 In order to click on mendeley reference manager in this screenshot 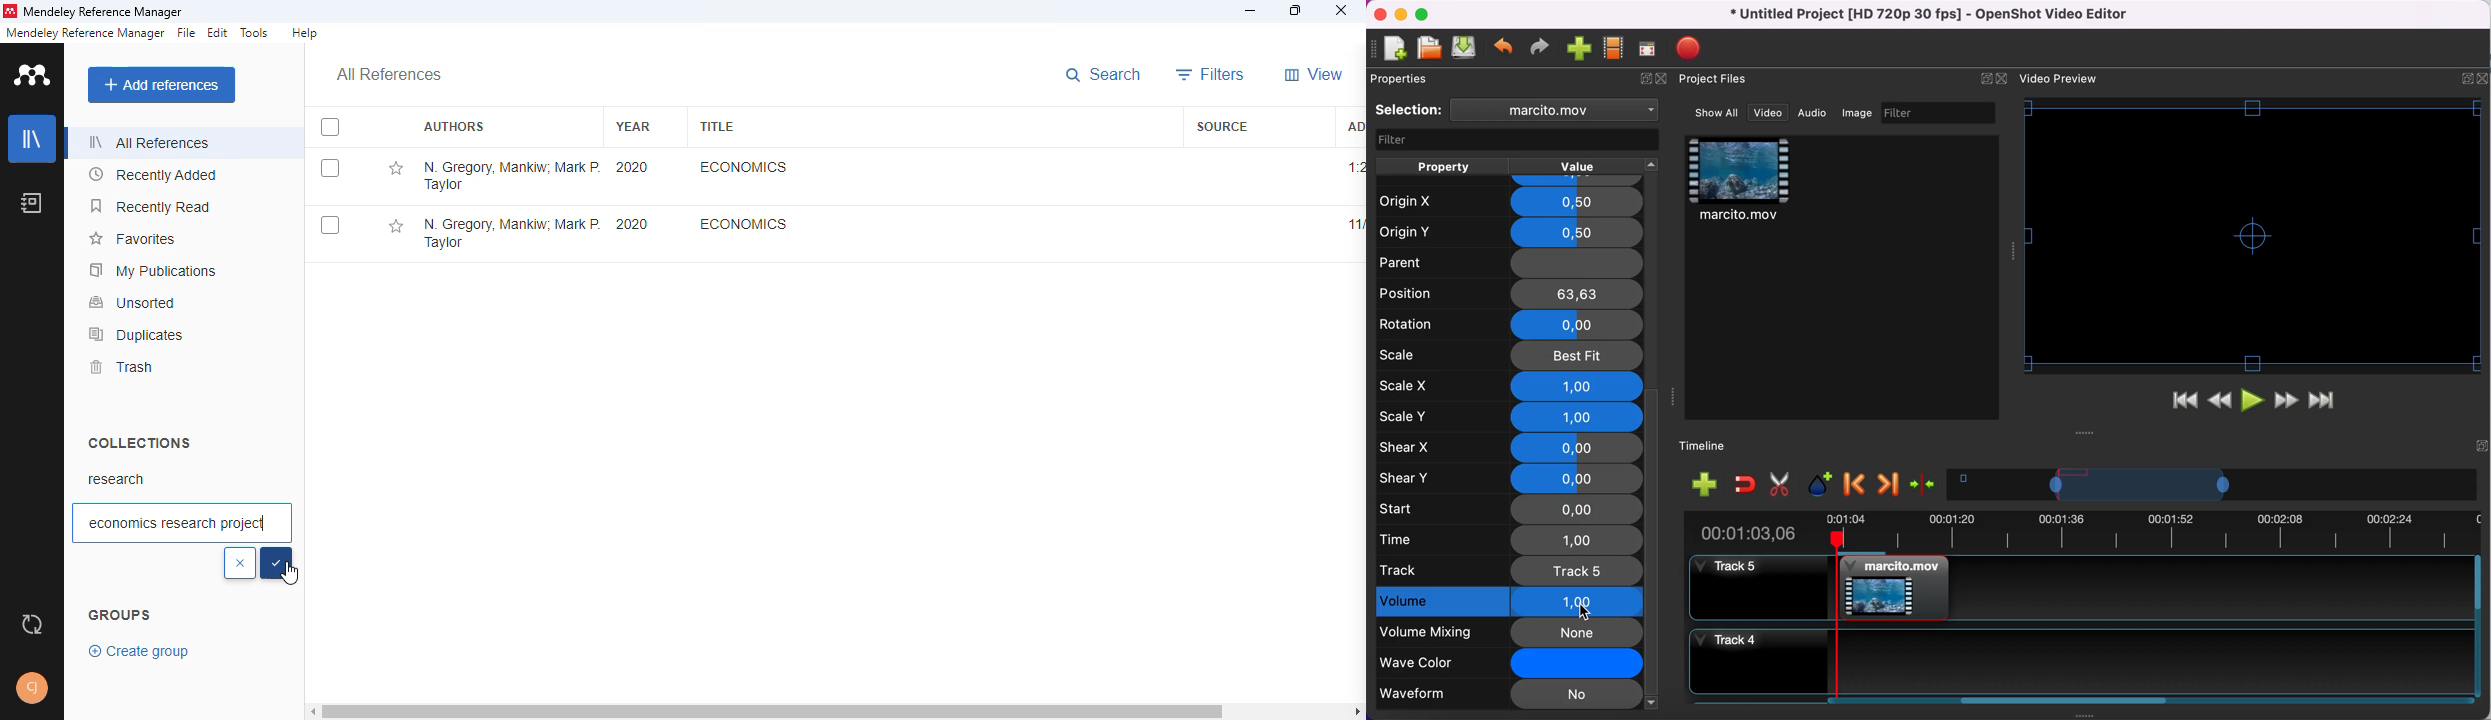, I will do `click(103, 13)`.